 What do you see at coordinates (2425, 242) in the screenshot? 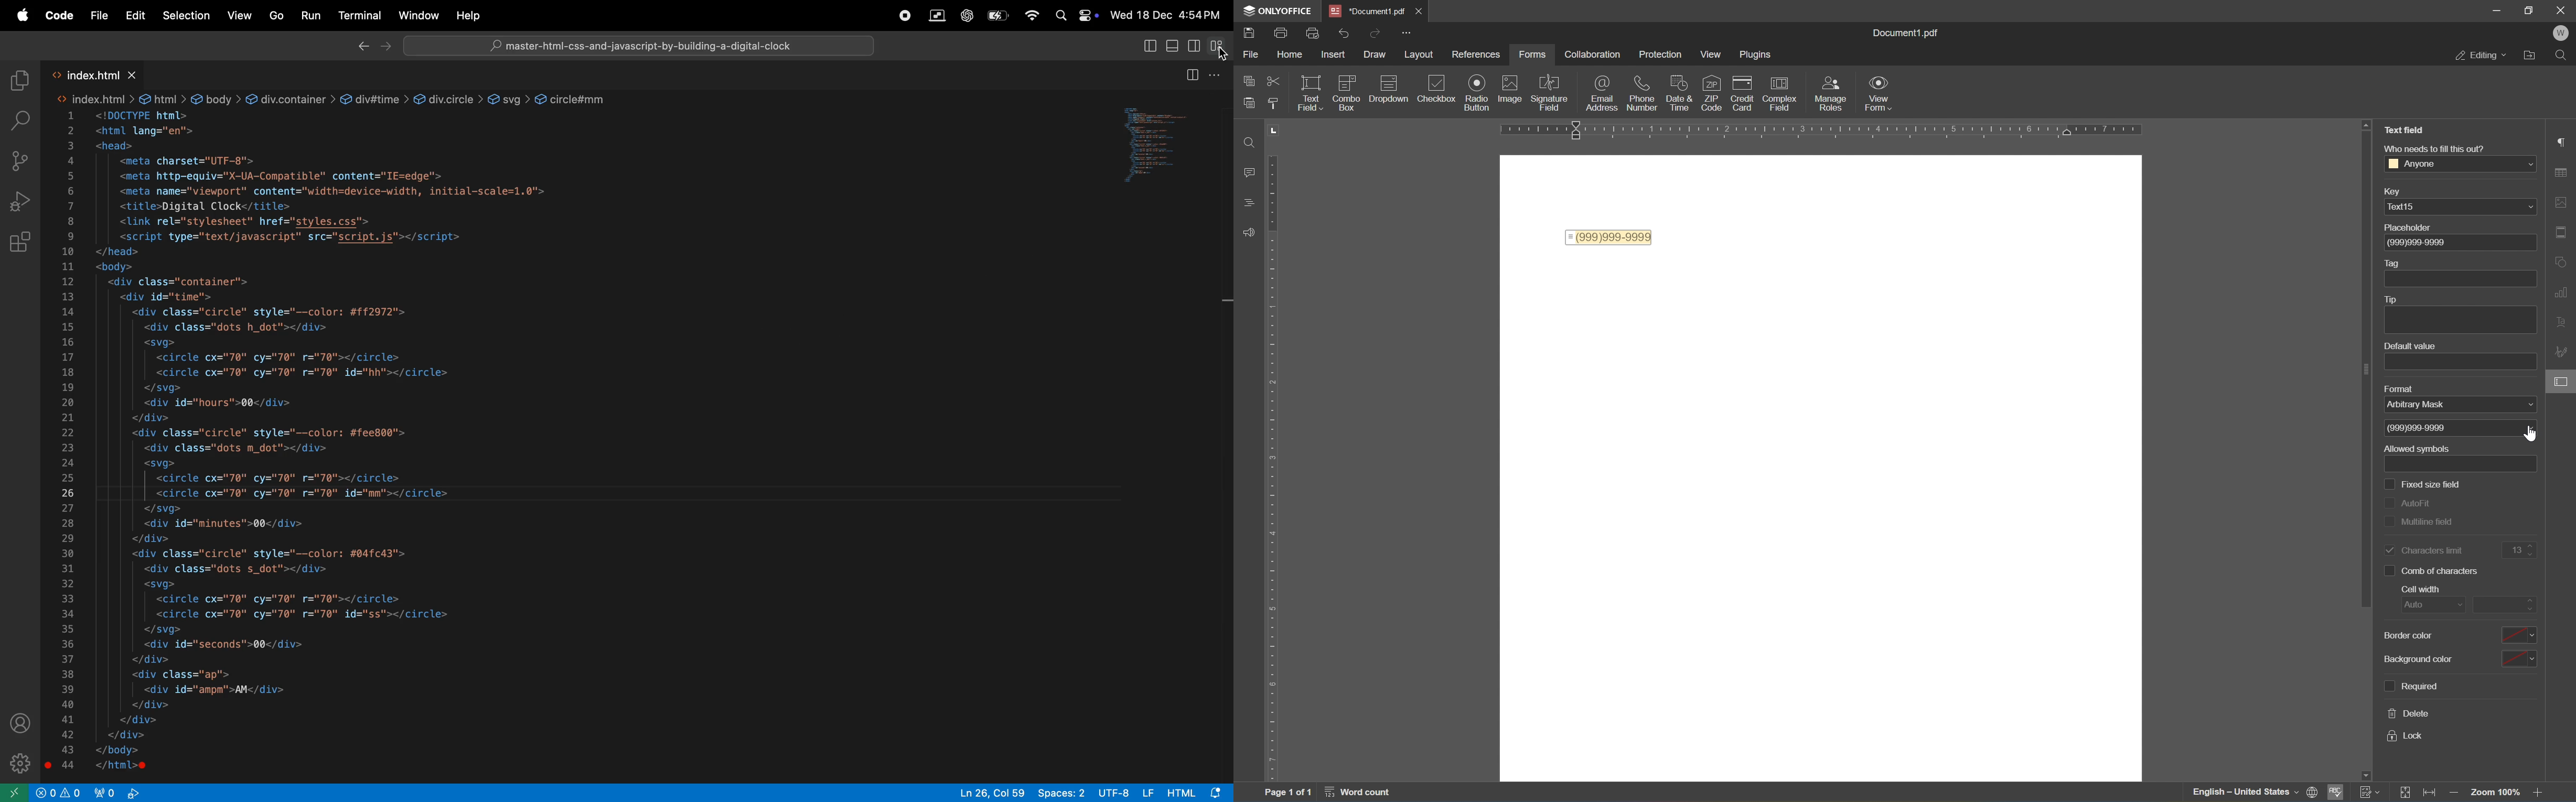
I see `(999)999-9999` at bounding box center [2425, 242].